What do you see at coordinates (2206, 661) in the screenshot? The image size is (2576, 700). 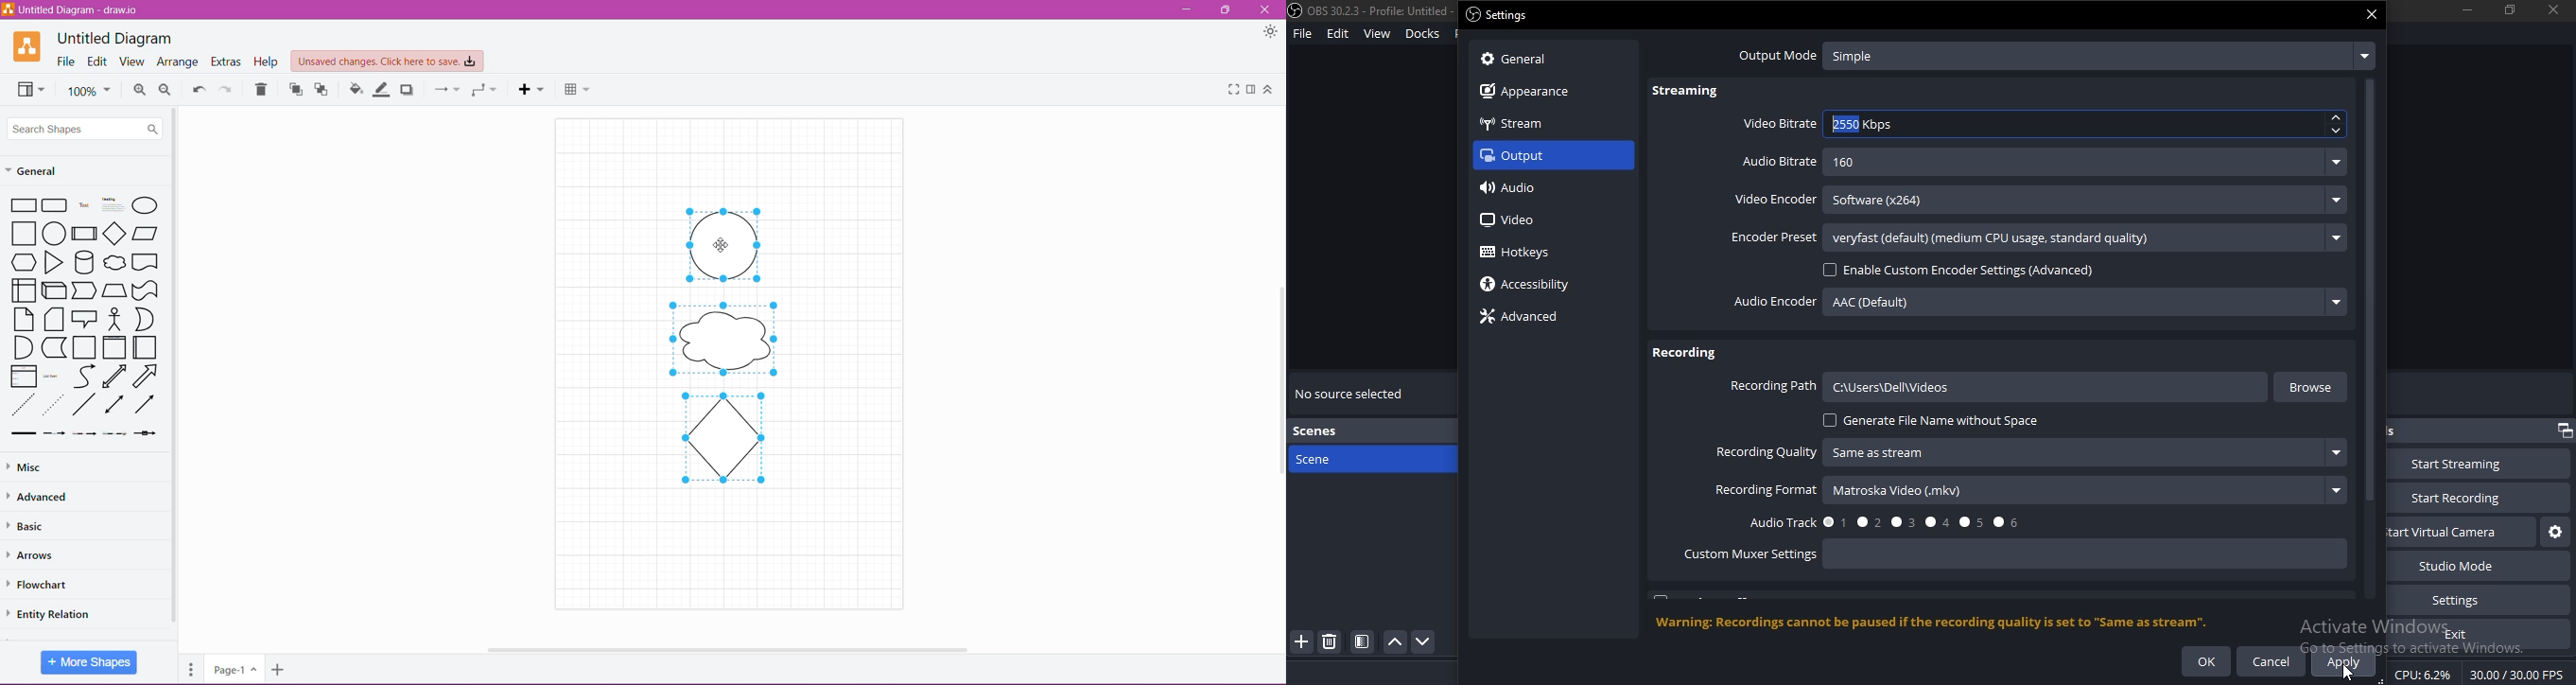 I see `ok` at bounding box center [2206, 661].